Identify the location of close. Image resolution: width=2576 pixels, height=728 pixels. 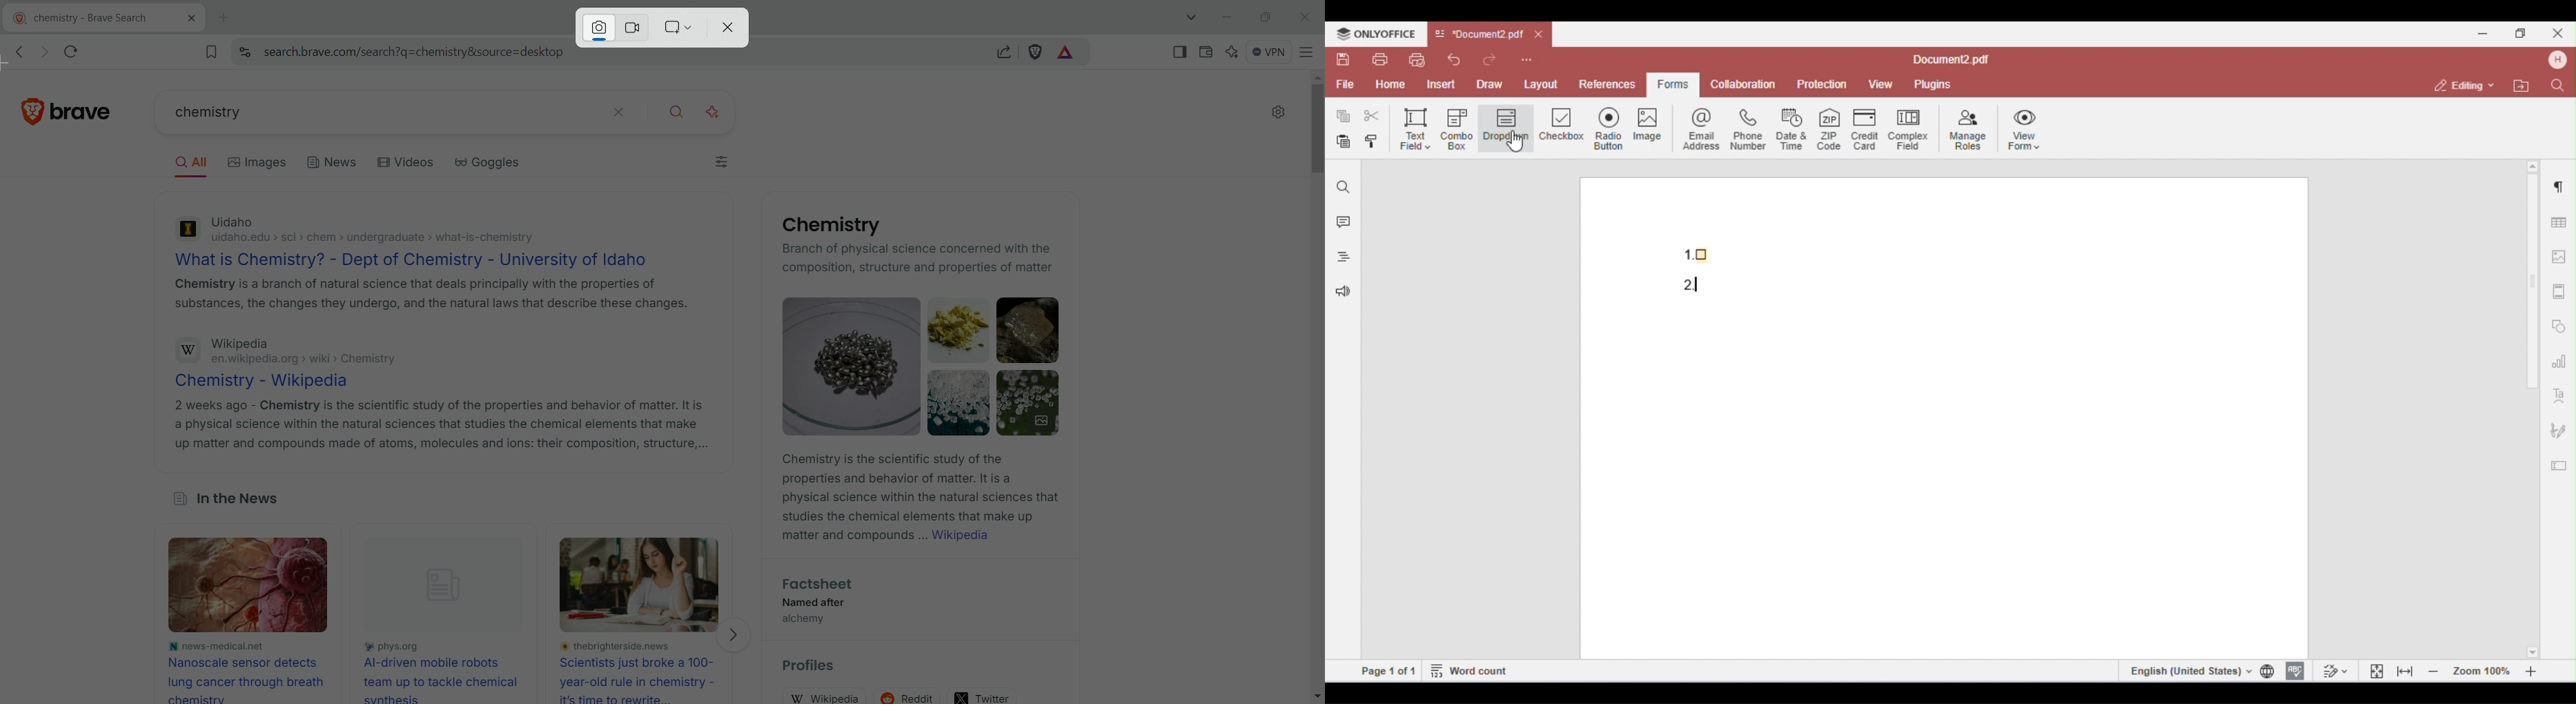
(2557, 33).